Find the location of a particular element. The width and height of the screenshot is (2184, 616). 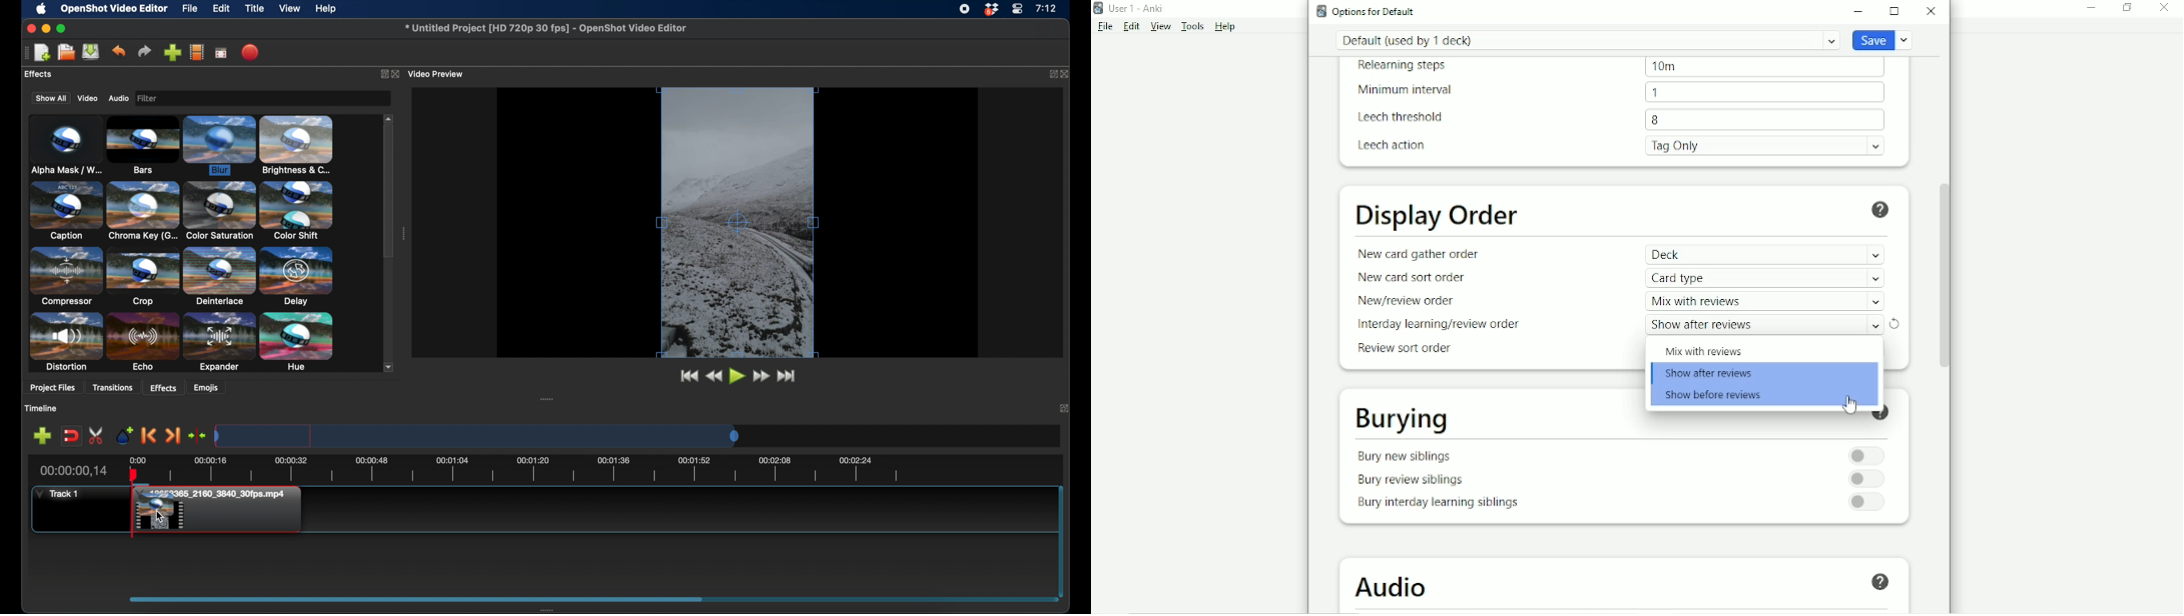

0.00 is located at coordinates (137, 459).